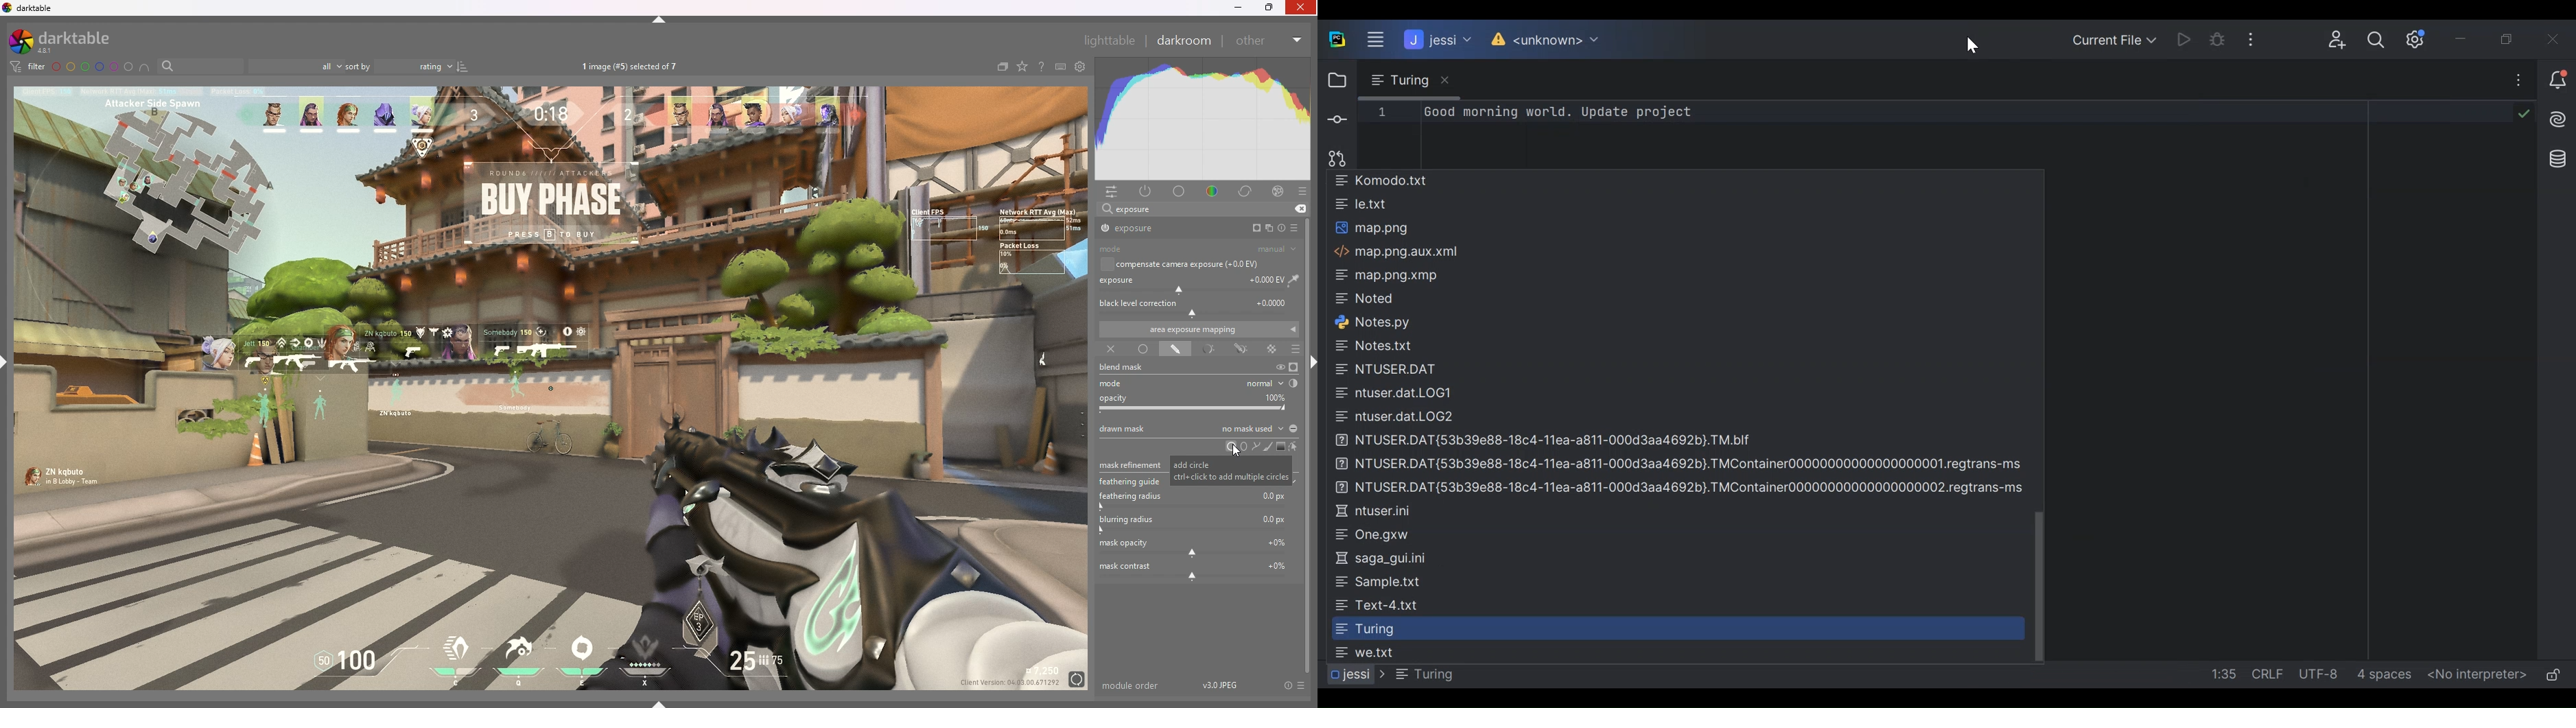 The image size is (2576, 728). Describe the element at coordinates (1371, 40) in the screenshot. I see `Main Menu` at that location.